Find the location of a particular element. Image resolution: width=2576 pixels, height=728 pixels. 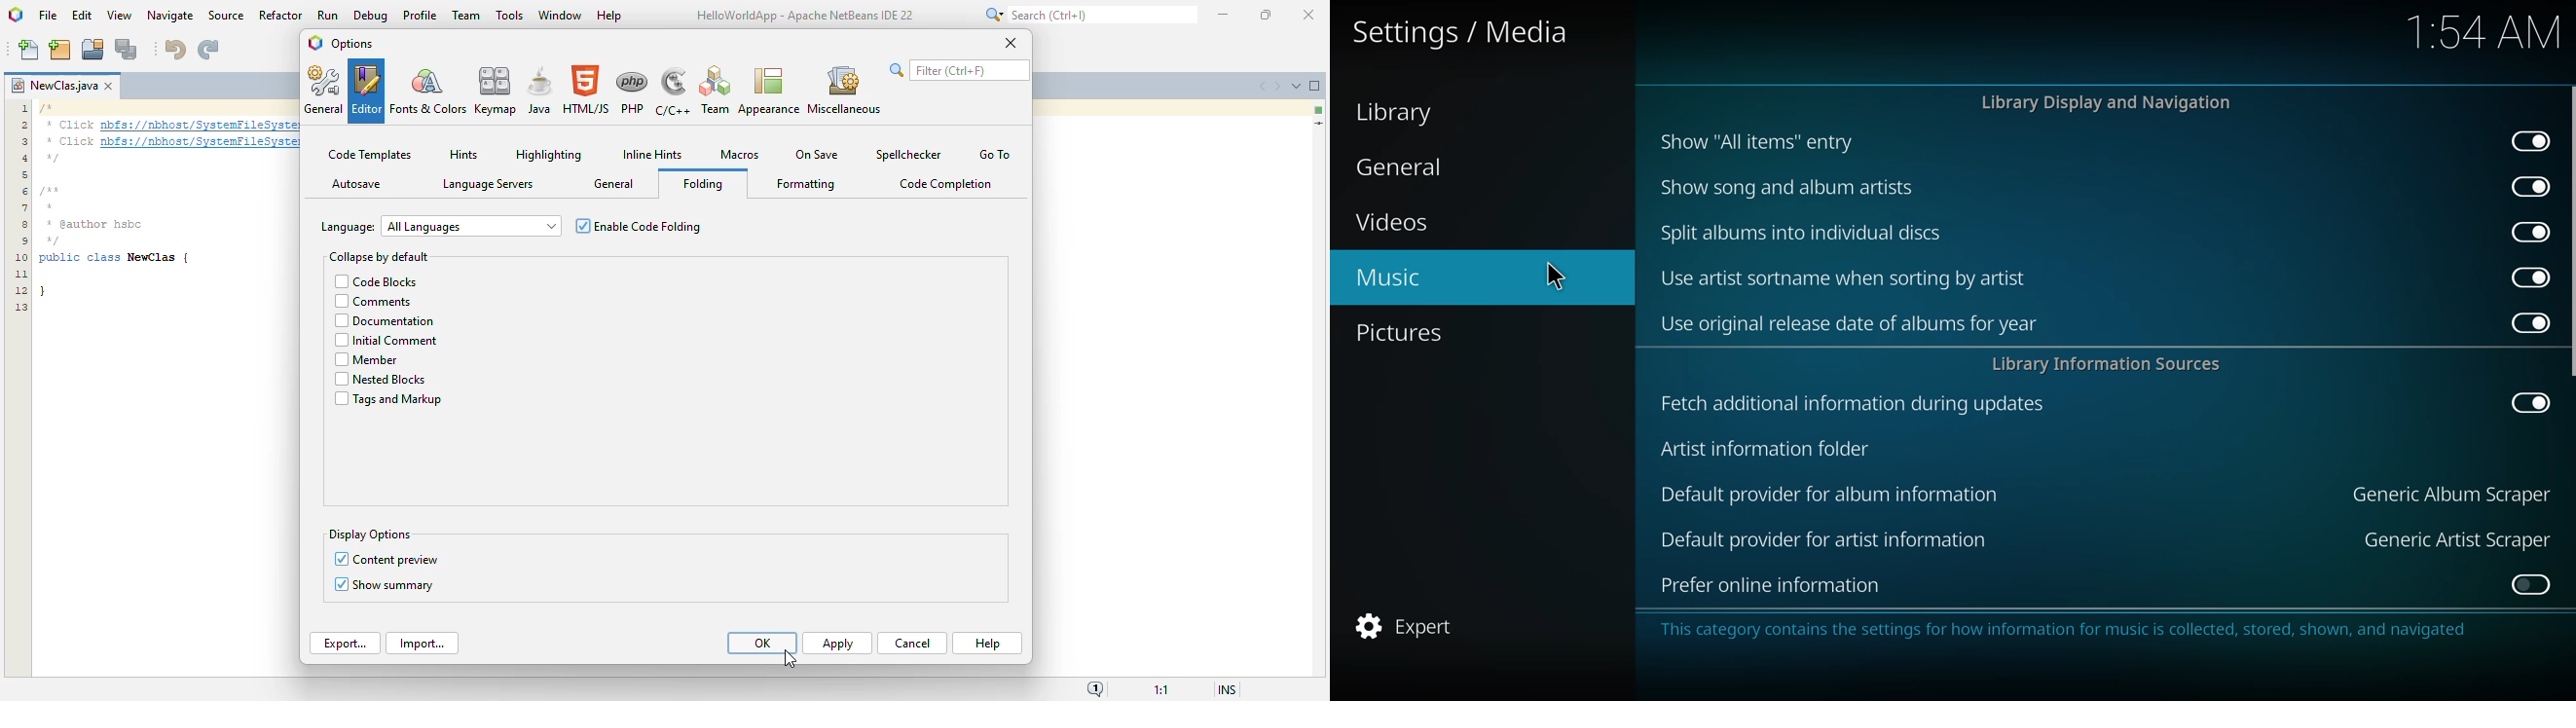

enabled is located at coordinates (2524, 186).